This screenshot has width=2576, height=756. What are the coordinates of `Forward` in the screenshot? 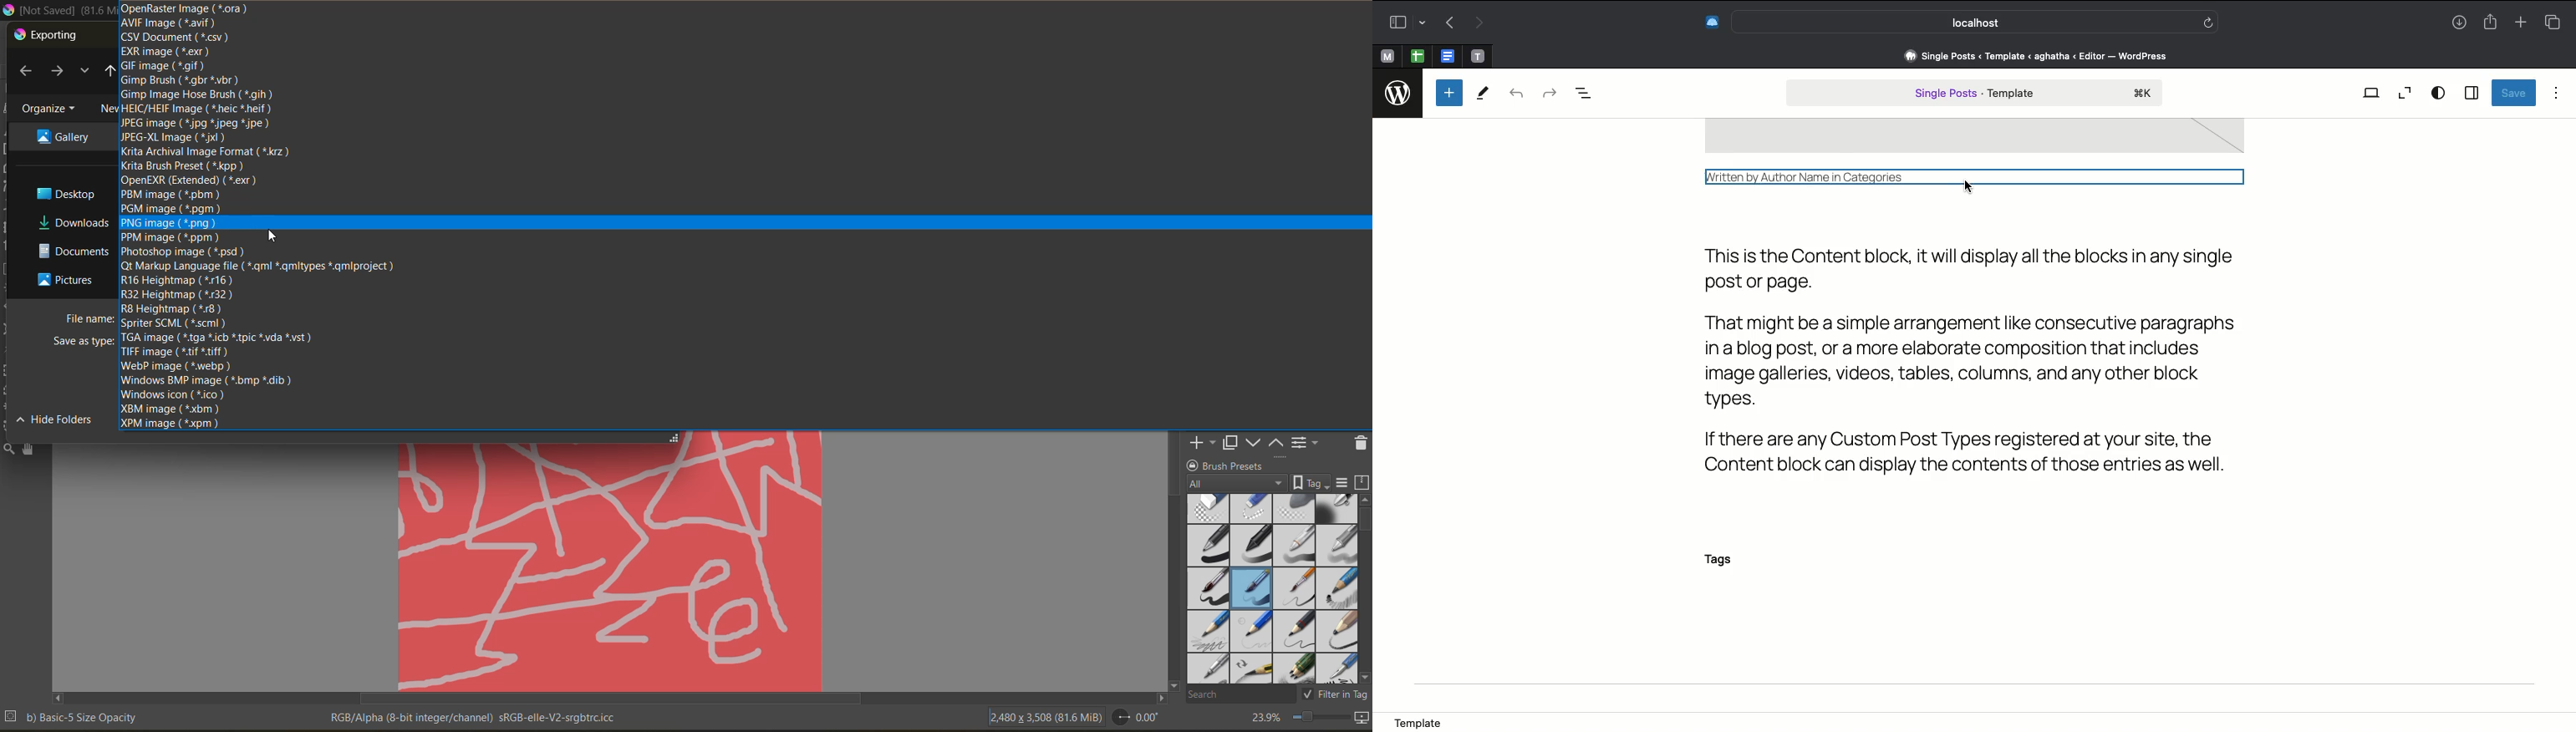 It's located at (1480, 23).